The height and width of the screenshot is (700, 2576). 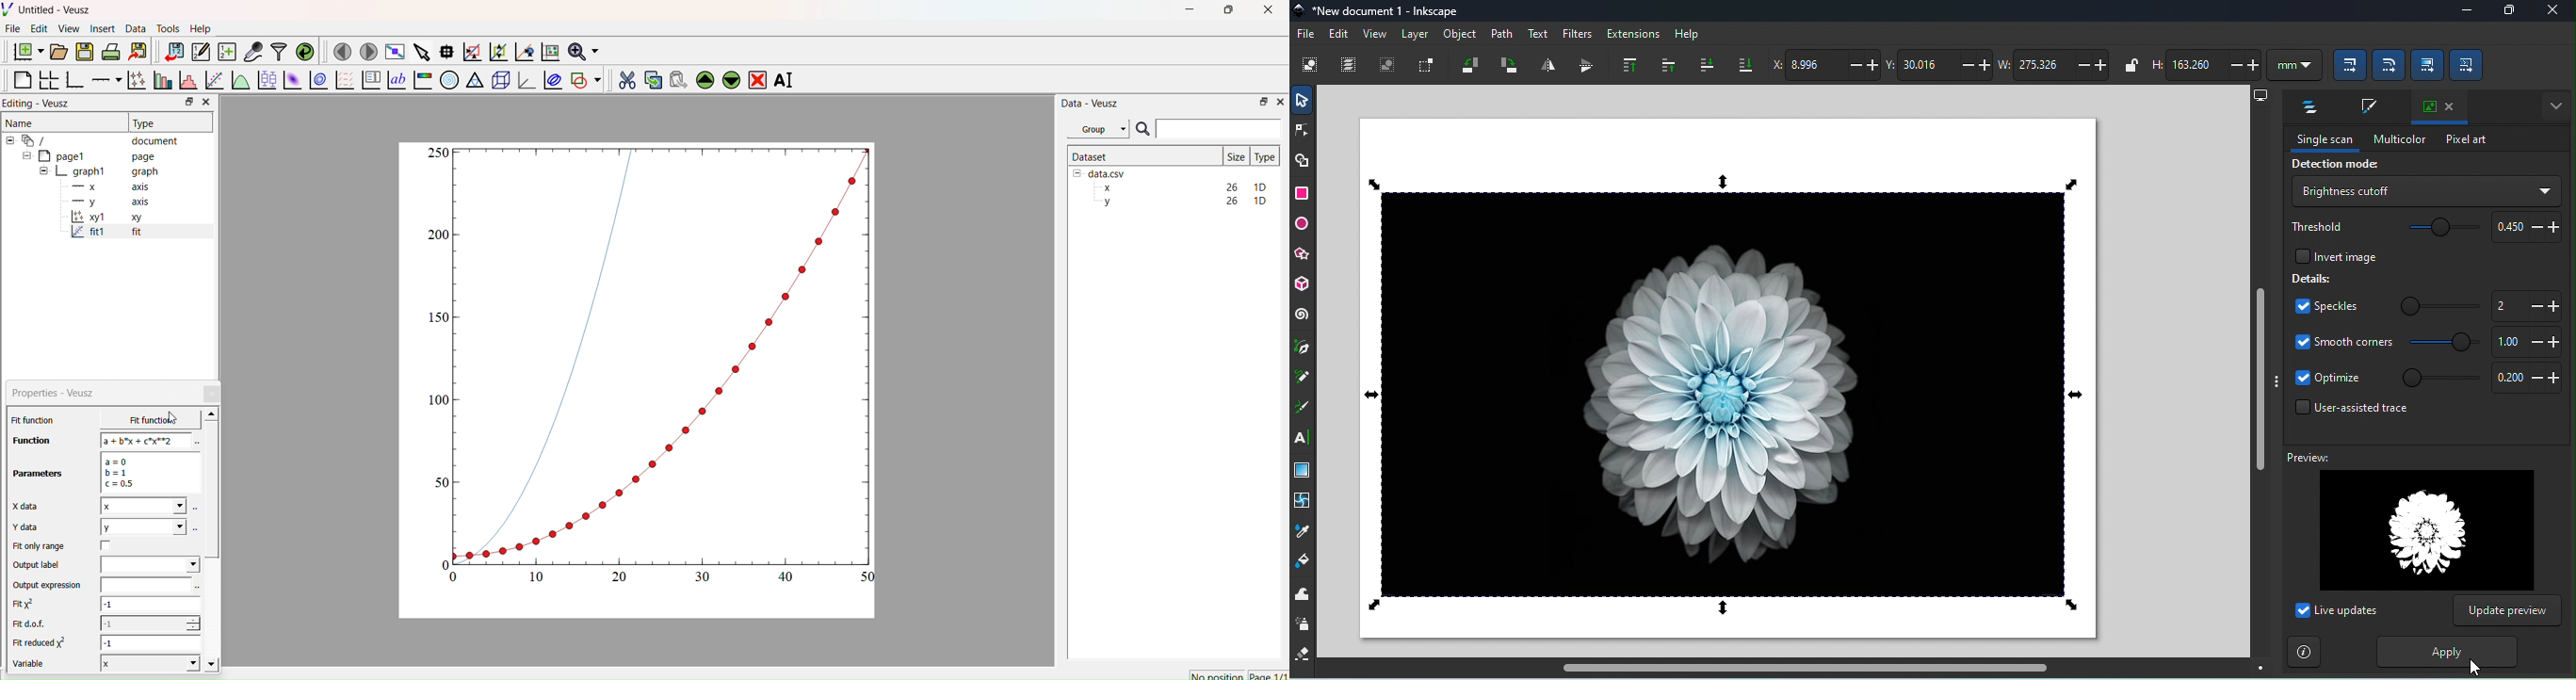 What do you see at coordinates (1304, 531) in the screenshot?
I see `Dropper tool` at bounding box center [1304, 531].